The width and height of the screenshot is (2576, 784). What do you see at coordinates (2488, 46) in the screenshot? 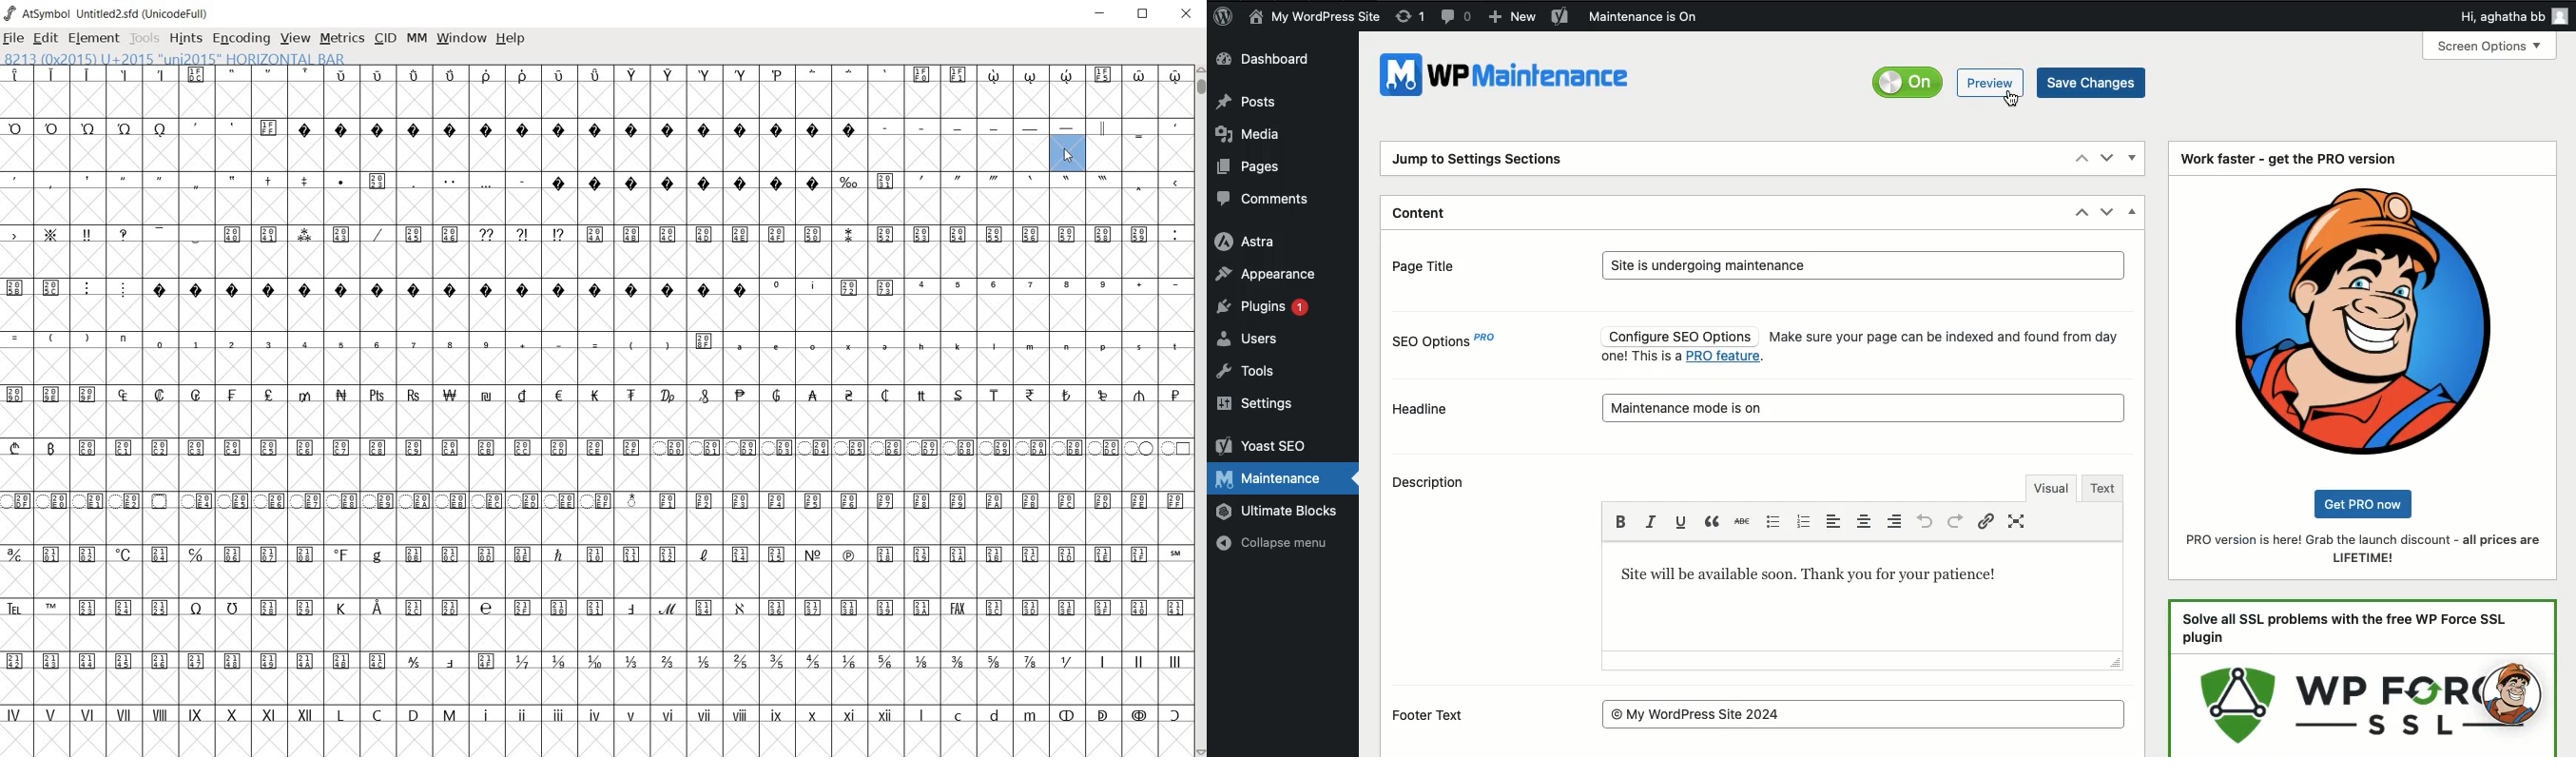
I see `screen options` at bounding box center [2488, 46].